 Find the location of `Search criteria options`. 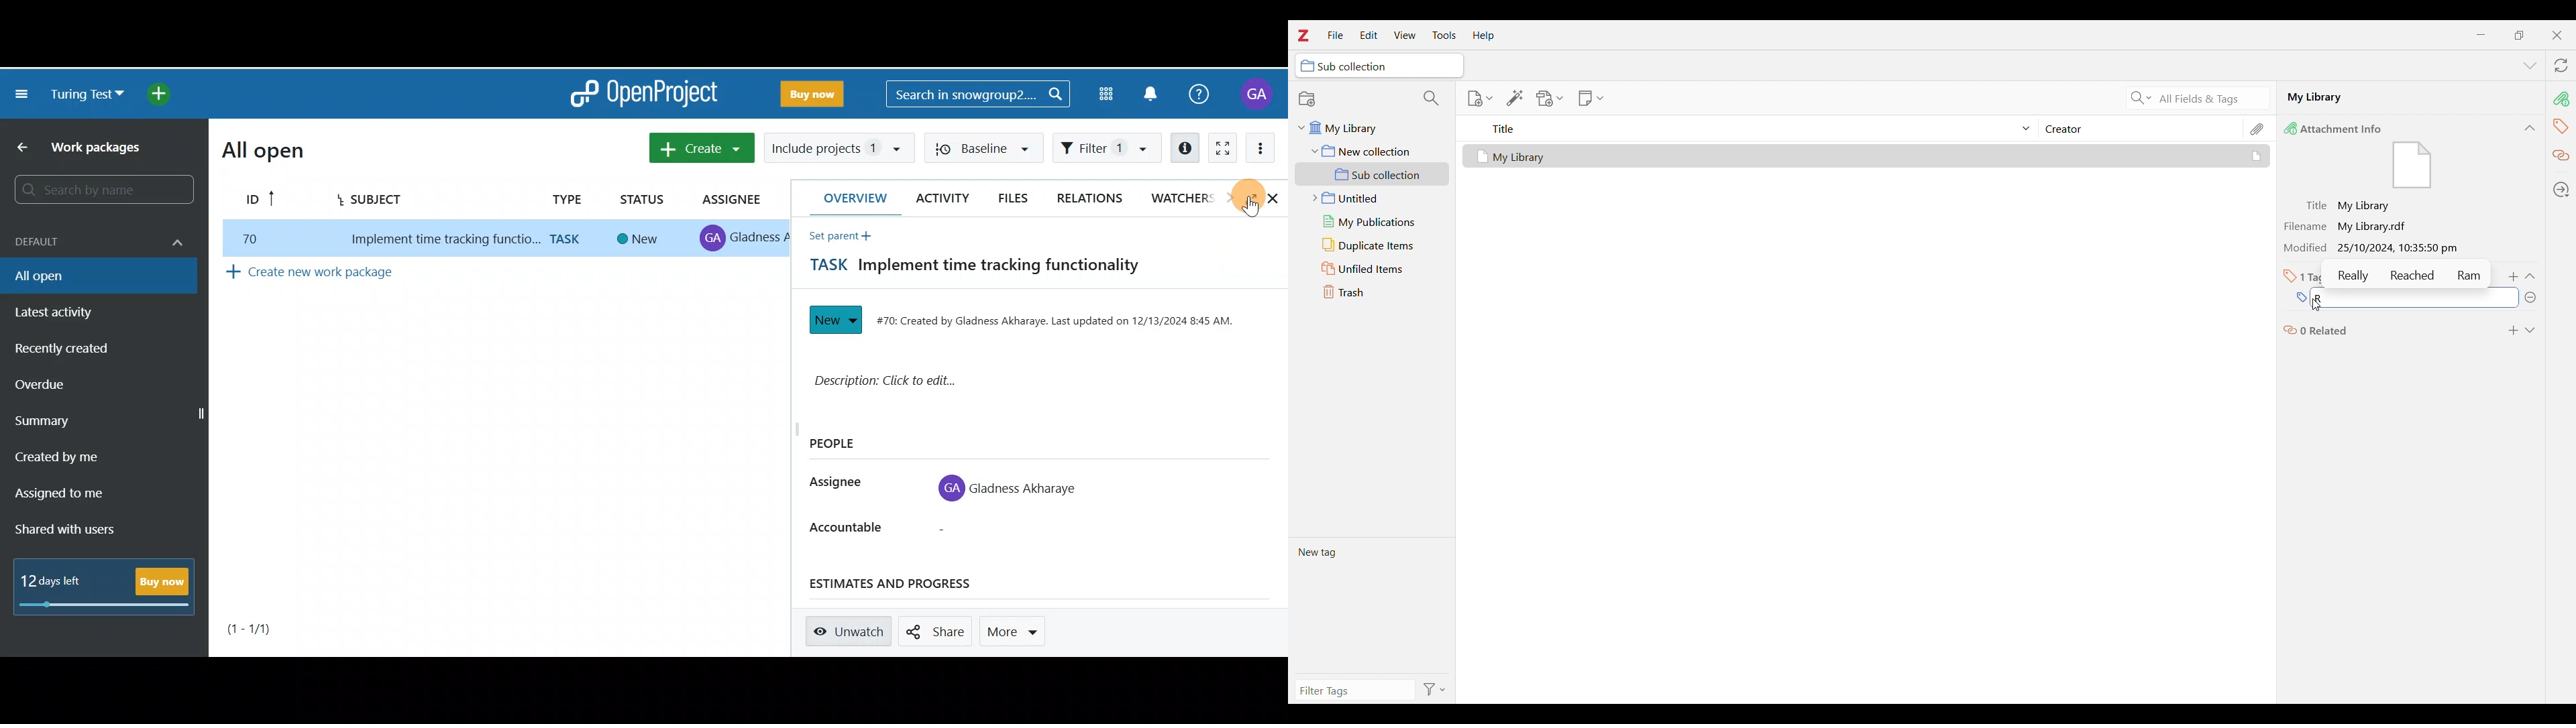

Search criteria options is located at coordinates (2141, 97).